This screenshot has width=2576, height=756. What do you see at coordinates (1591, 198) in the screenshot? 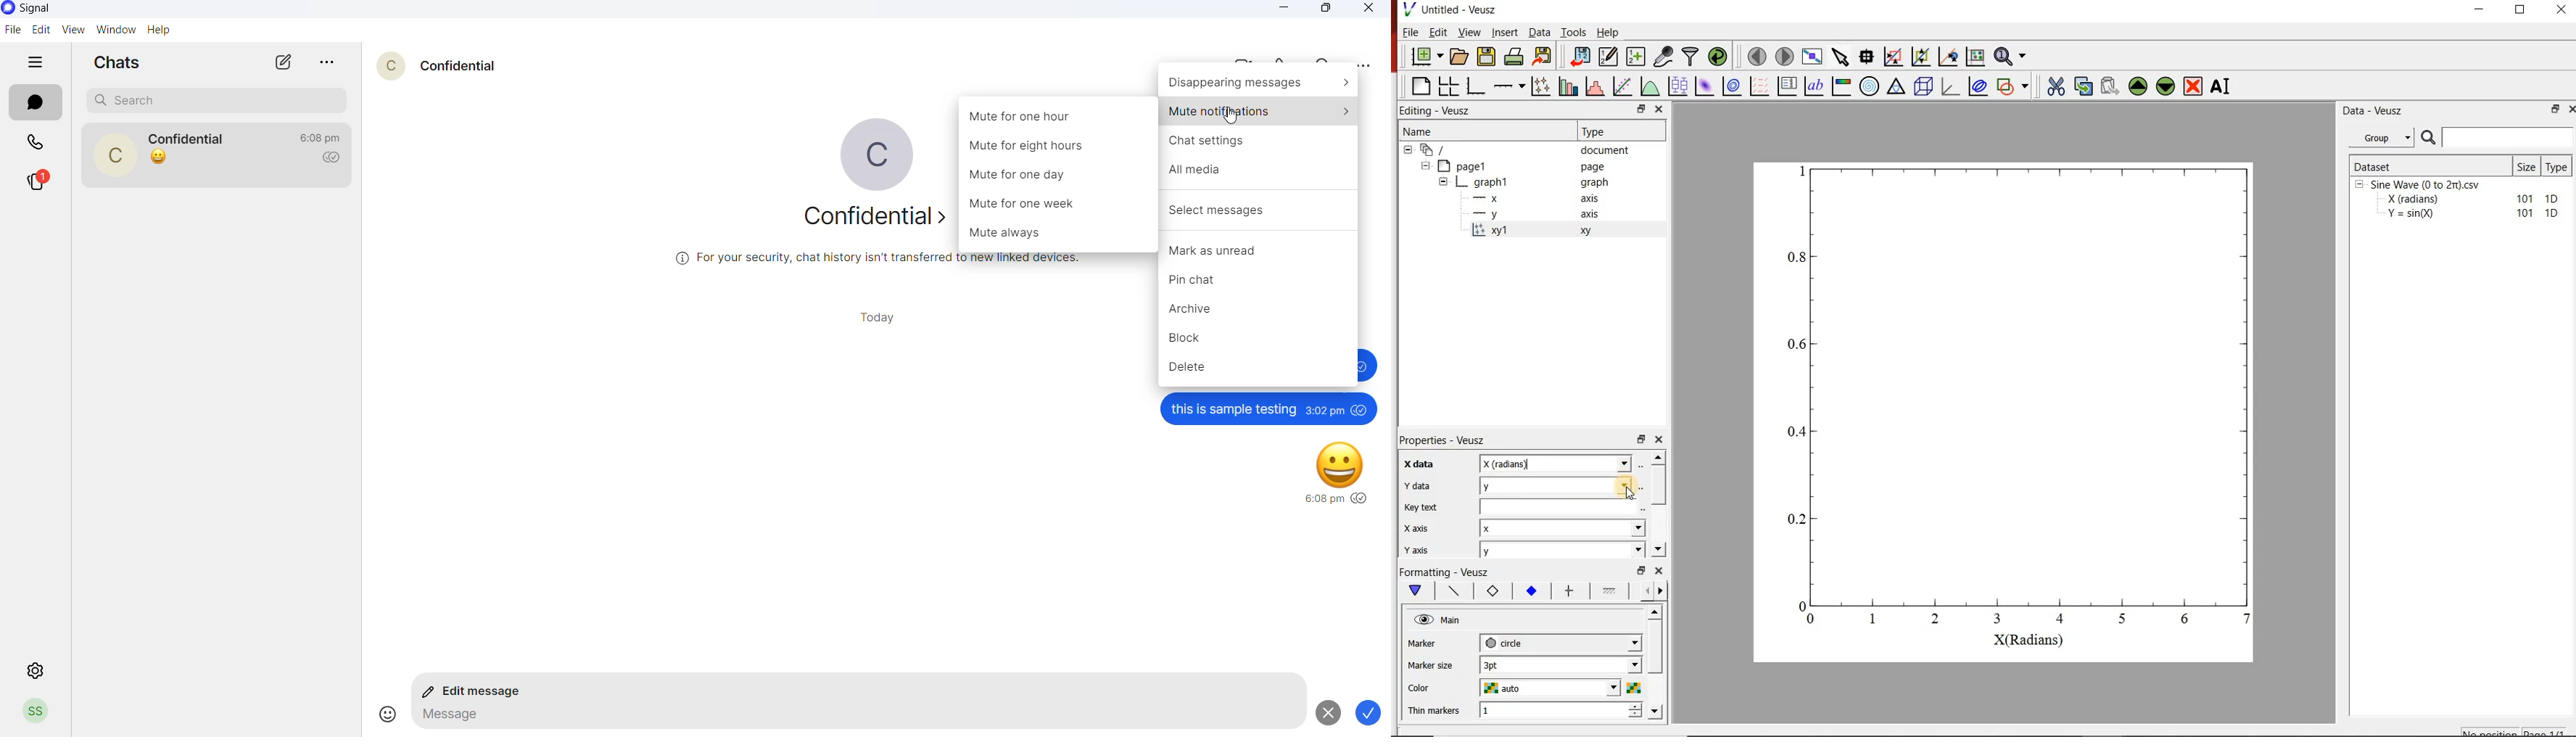
I see `axis` at bounding box center [1591, 198].